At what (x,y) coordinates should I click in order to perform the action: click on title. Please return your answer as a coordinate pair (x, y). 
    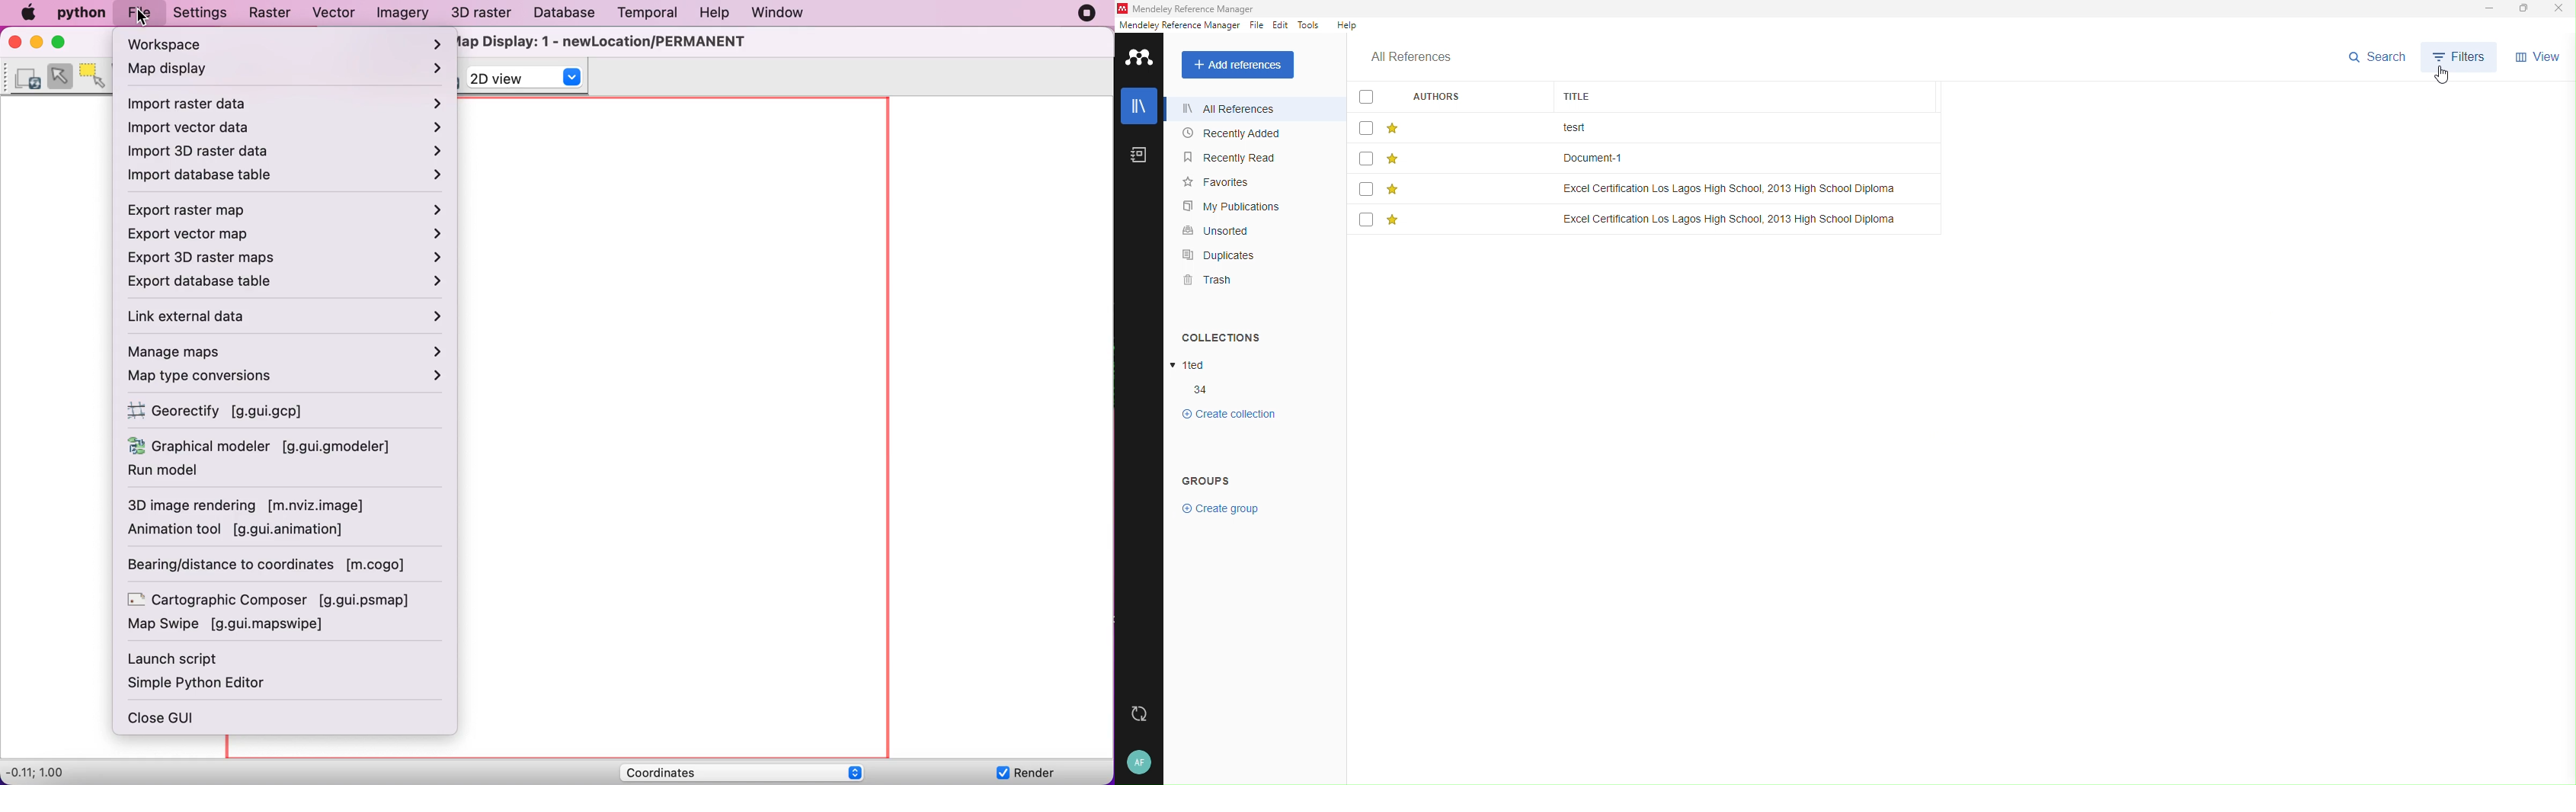
    Looking at the image, I should click on (1598, 158).